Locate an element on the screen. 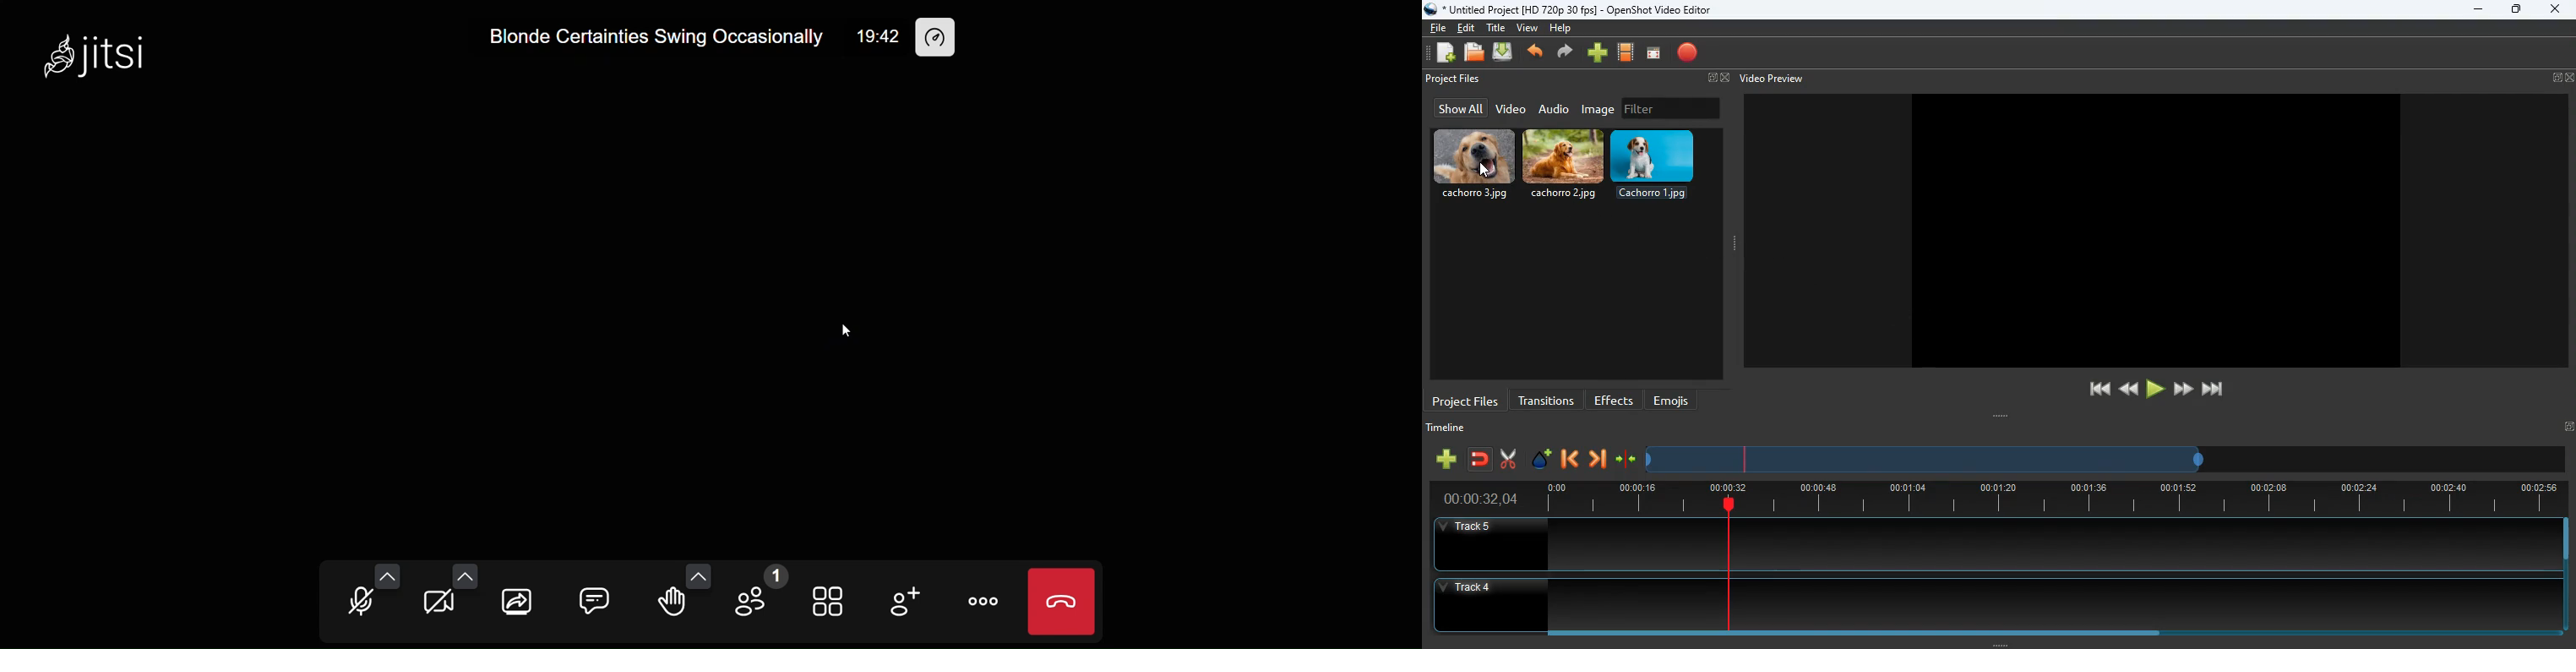 The height and width of the screenshot is (672, 2576). cachorro.3.jpg is located at coordinates (1473, 166).